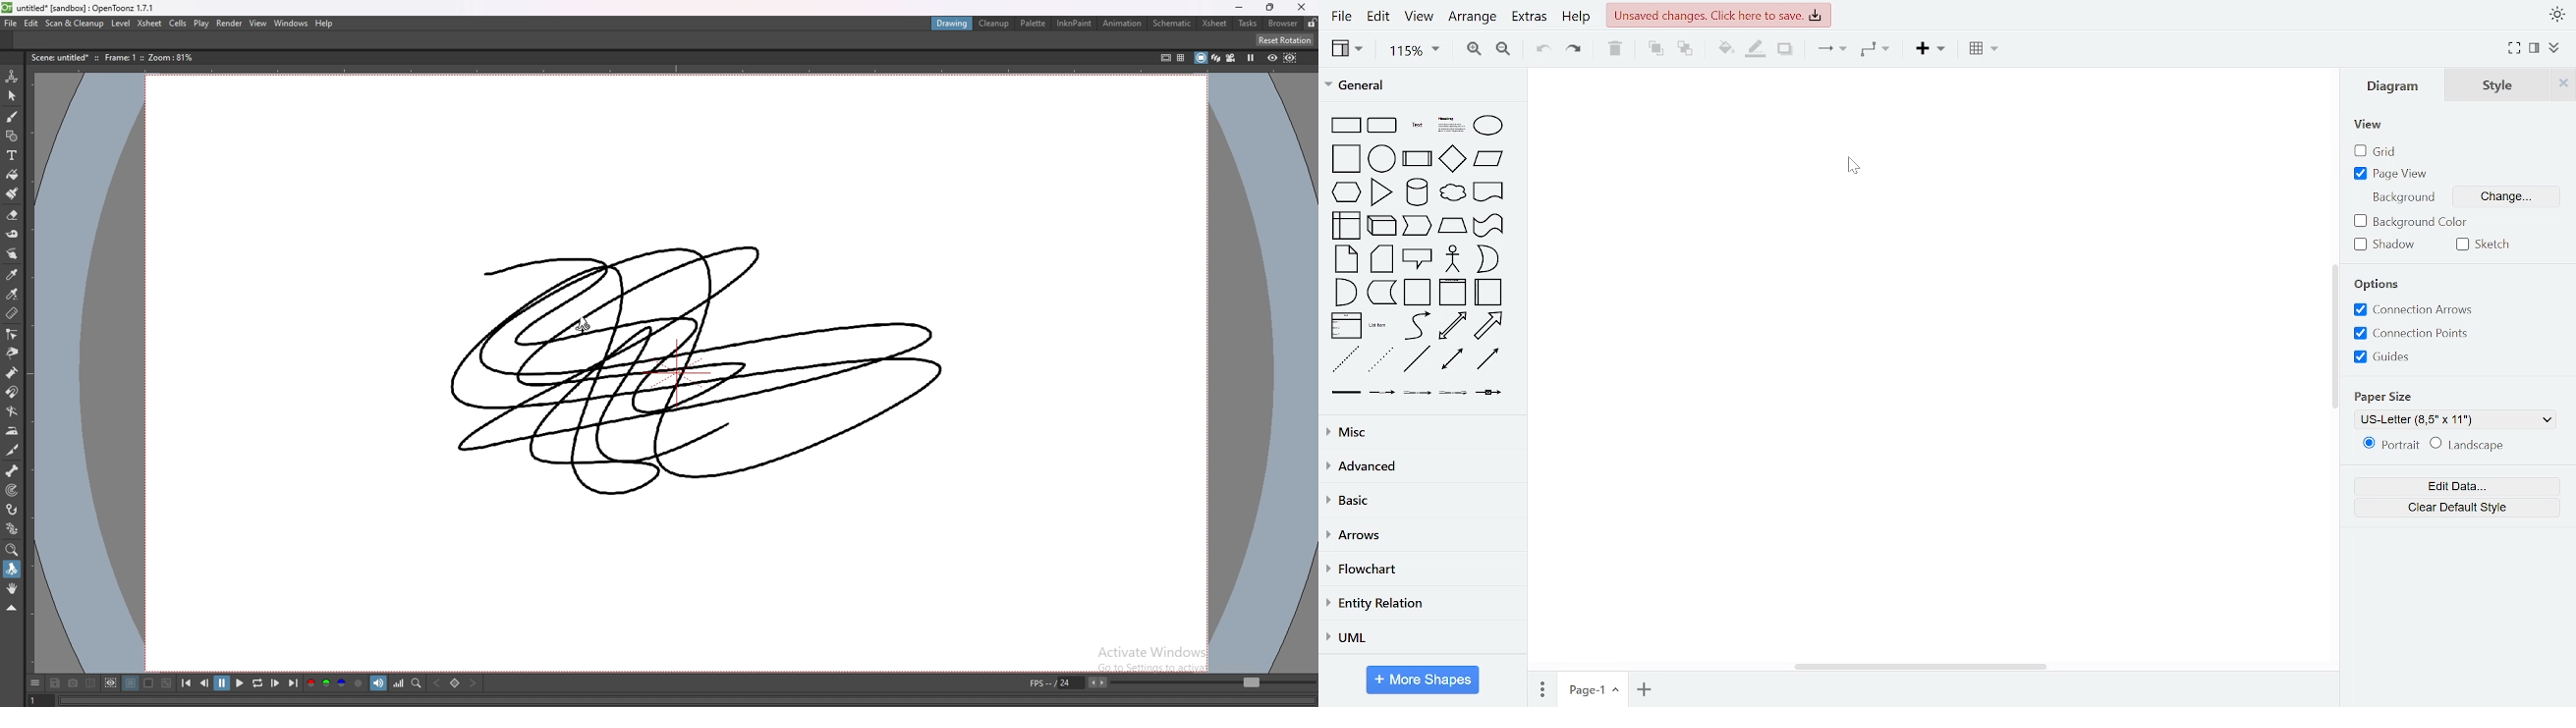 Image resolution: width=2576 pixels, height=728 pixels. What do you see at coordinates (1876, 49) in the screenshot?
I see `waypoints` at bounding box center [1876, 49].